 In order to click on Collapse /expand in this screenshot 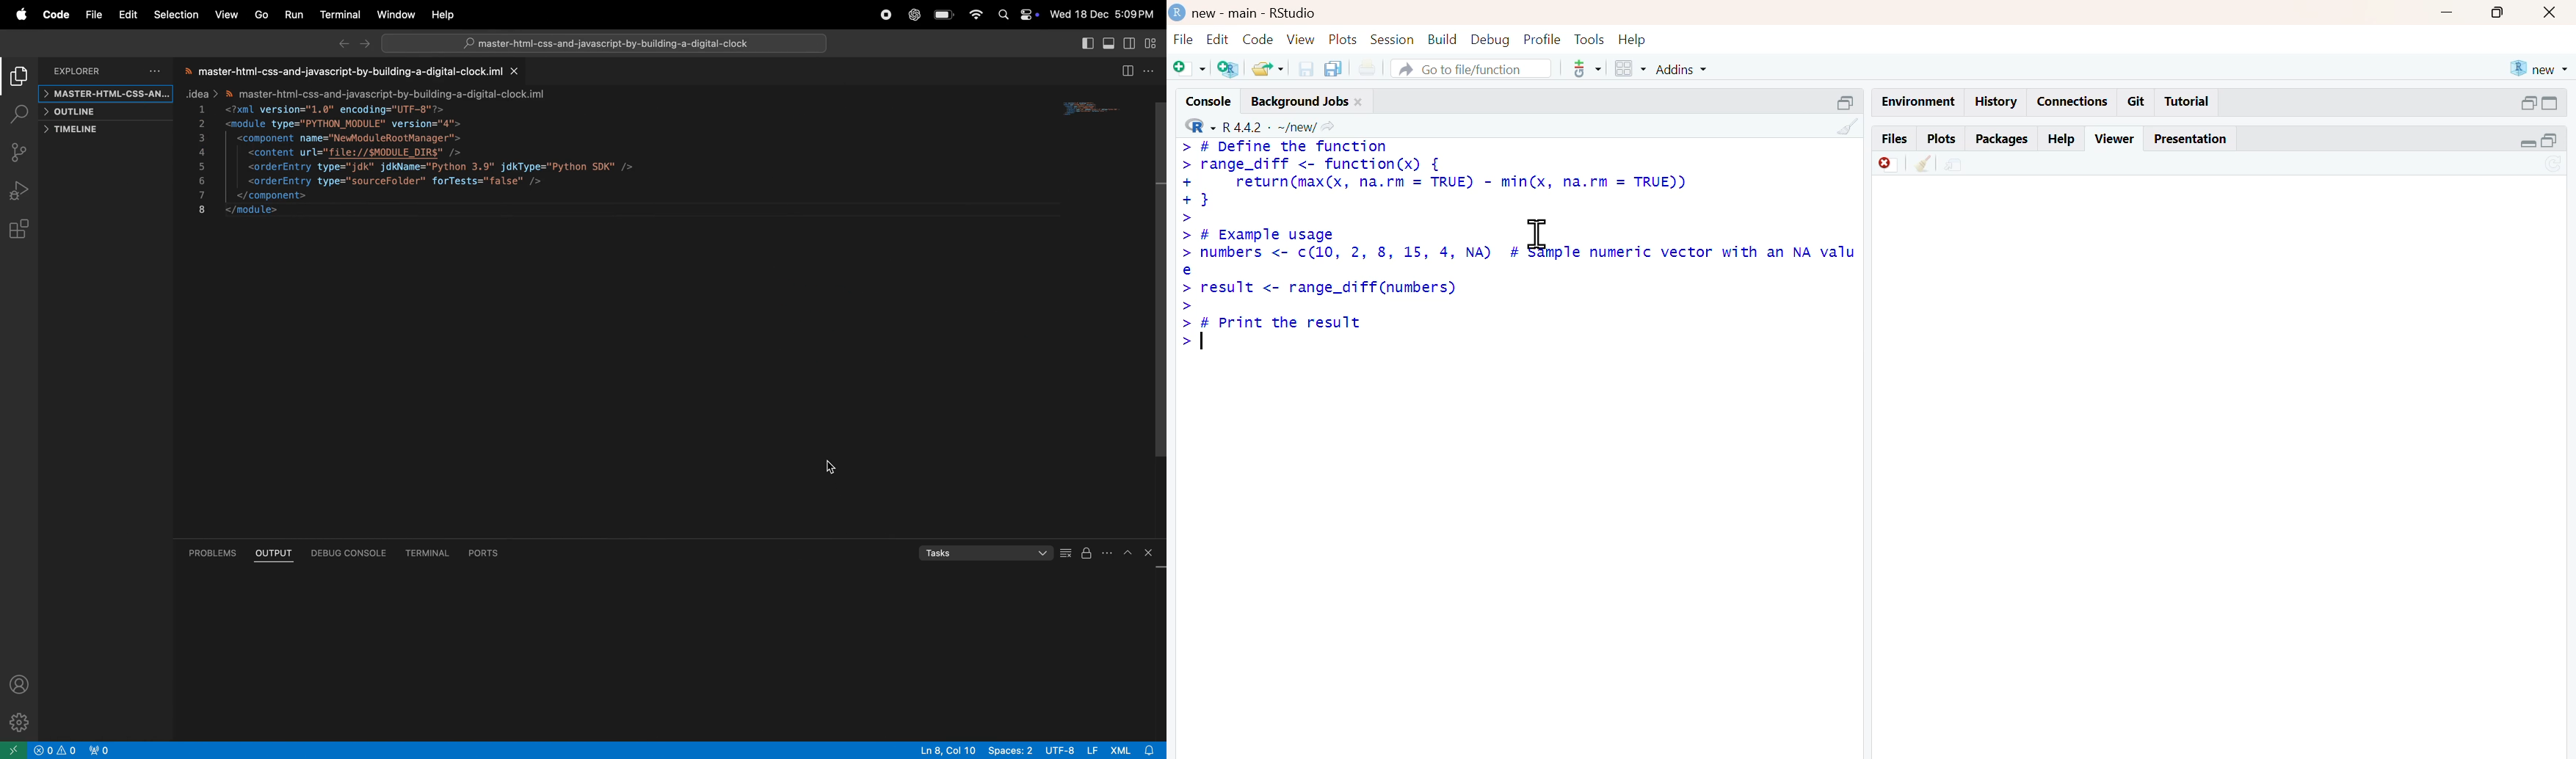, I will do `click(2529, 144)`.